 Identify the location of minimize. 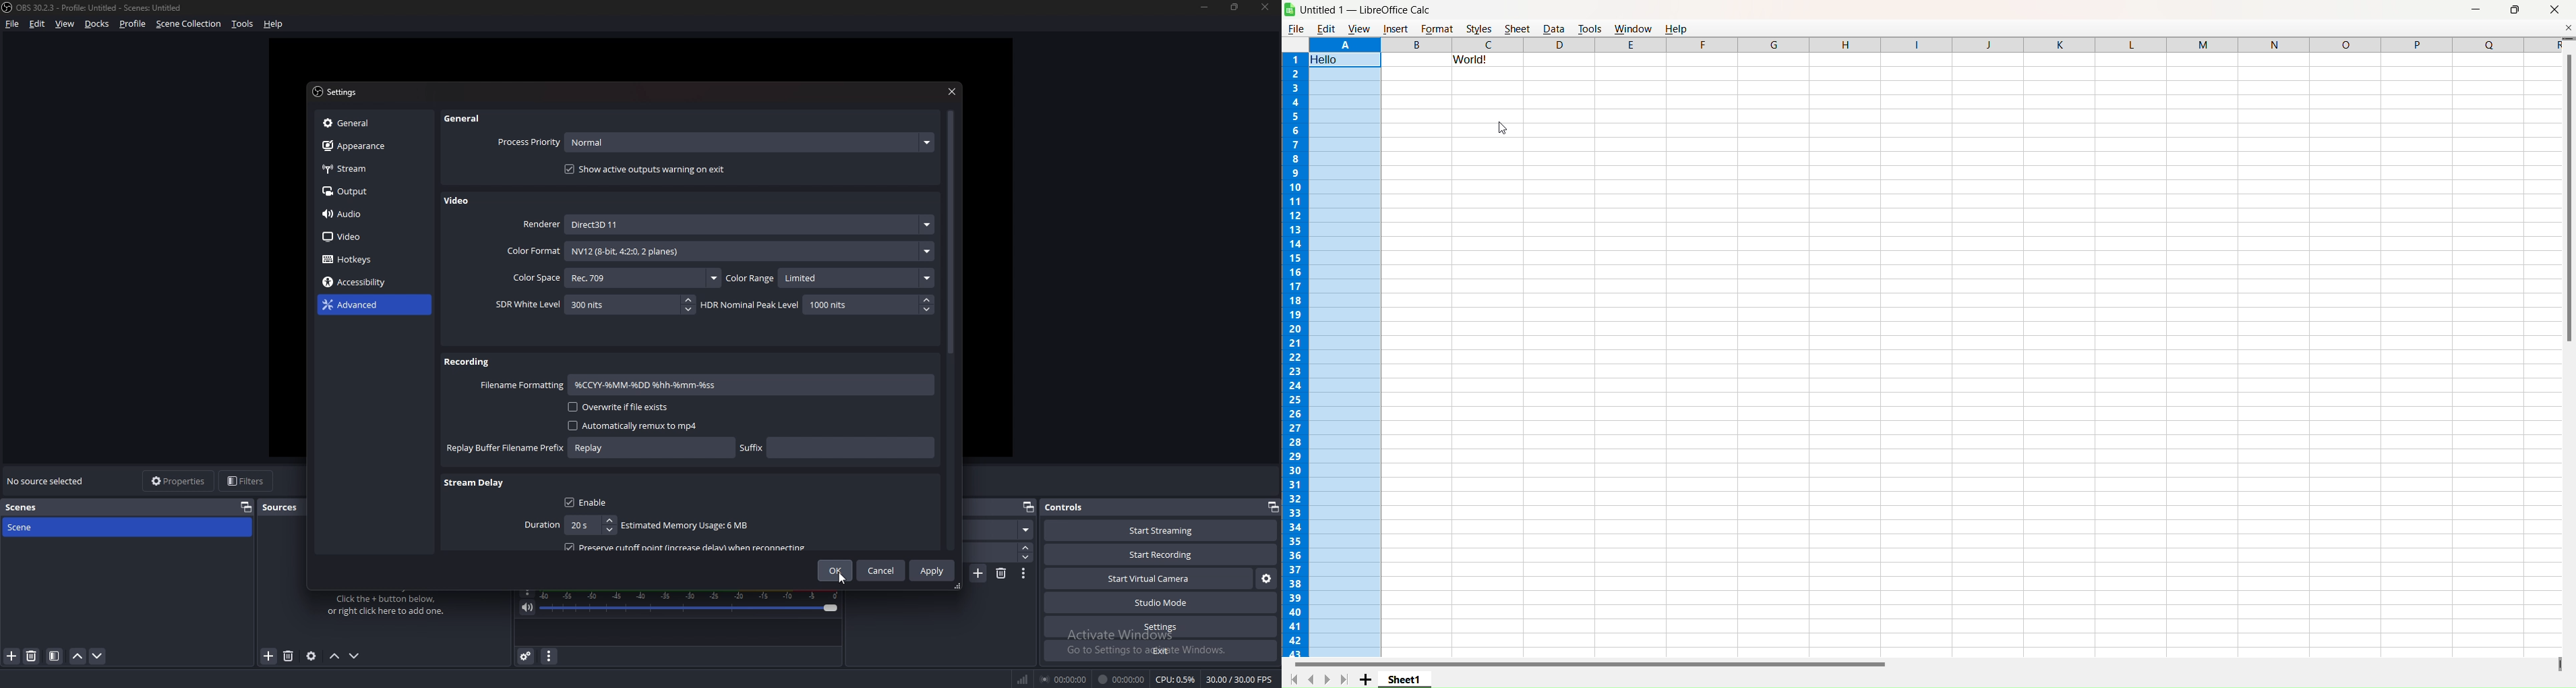
(1204, 6).